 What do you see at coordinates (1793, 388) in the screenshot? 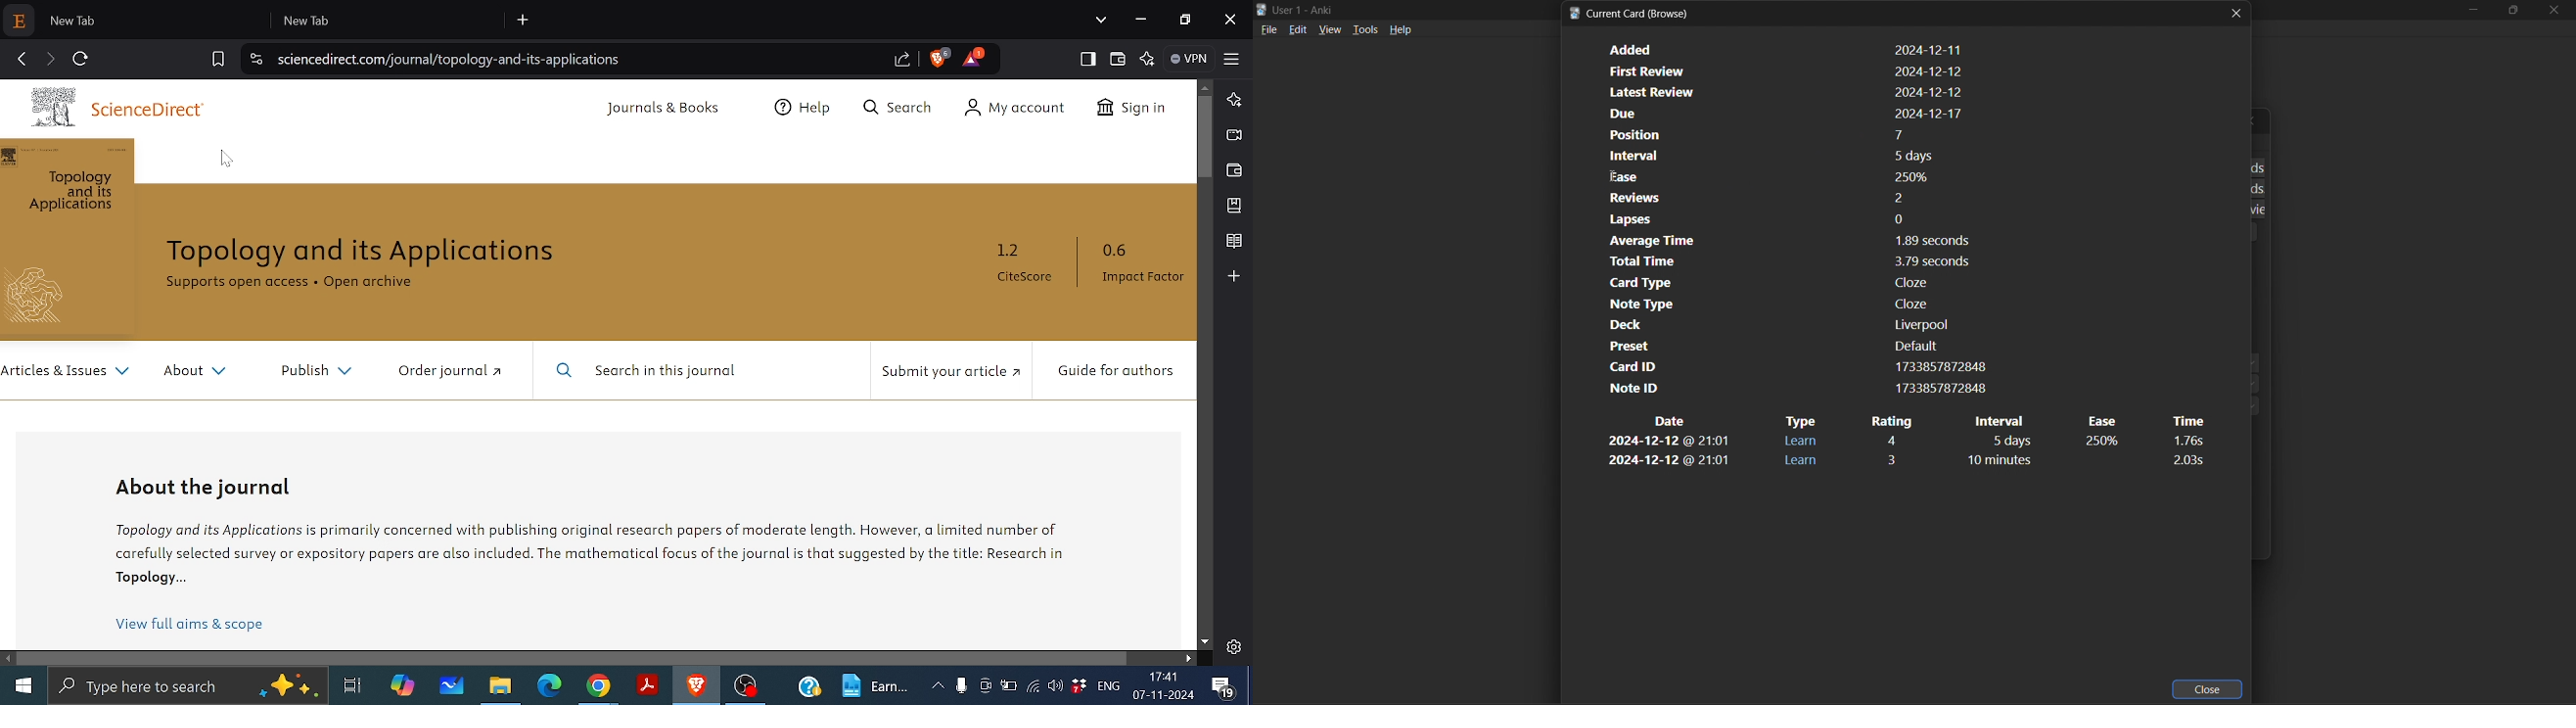
I see `note id` at bounding box center [1793, 388].